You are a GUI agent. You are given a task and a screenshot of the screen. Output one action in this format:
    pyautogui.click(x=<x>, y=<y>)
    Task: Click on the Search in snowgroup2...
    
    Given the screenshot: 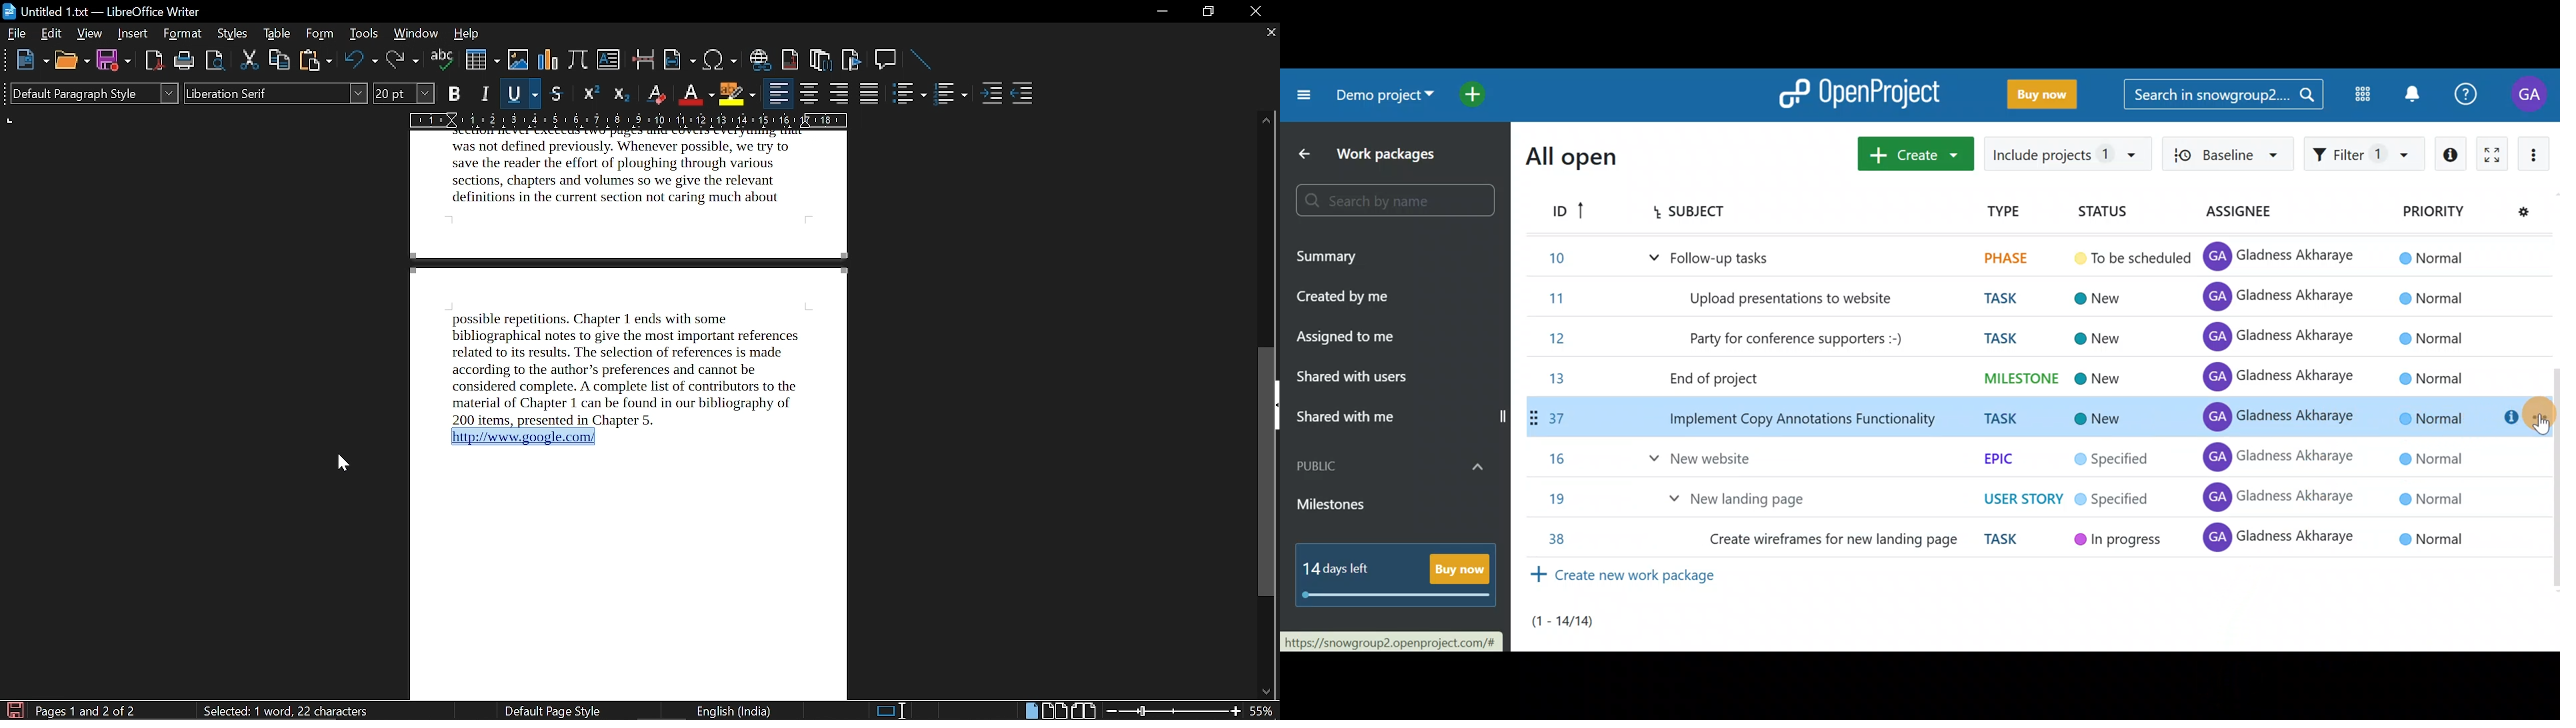 What is the action you would take?
    pyautogui.click(x=2213, y=91)
    